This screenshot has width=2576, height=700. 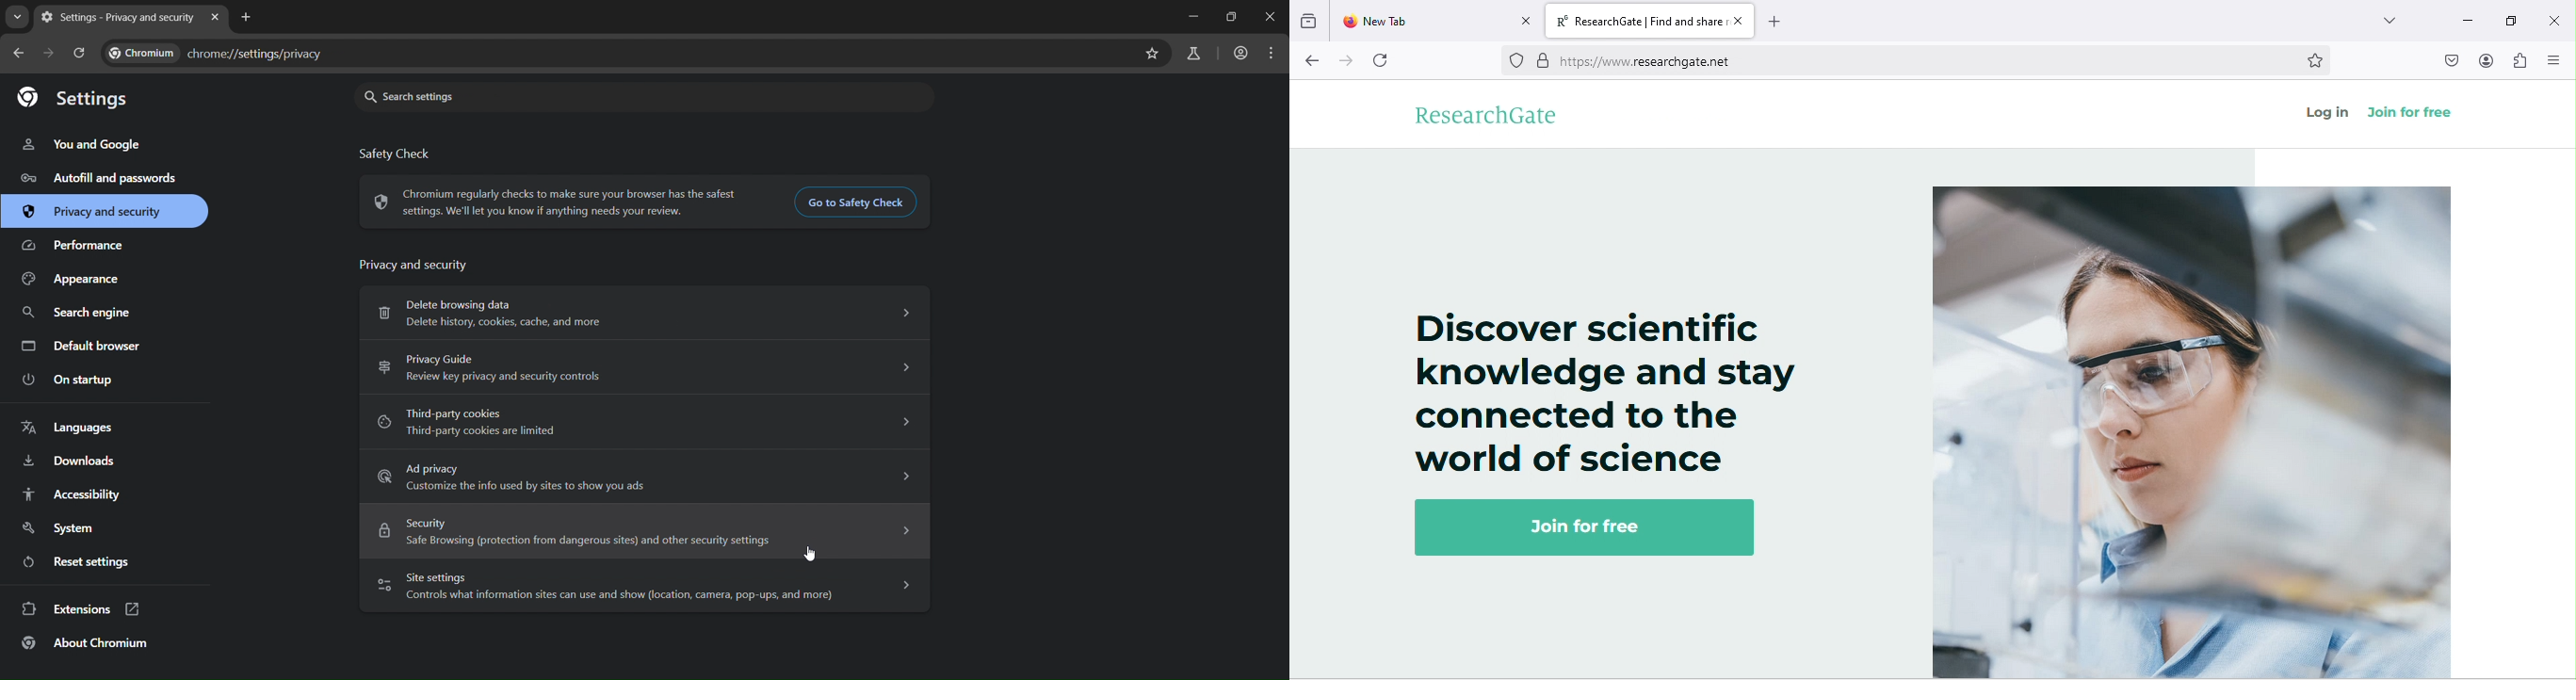 What do you see at coordinates (2196, 425) in the screenshot?
I see `image` at bounding box center [2196, 425].